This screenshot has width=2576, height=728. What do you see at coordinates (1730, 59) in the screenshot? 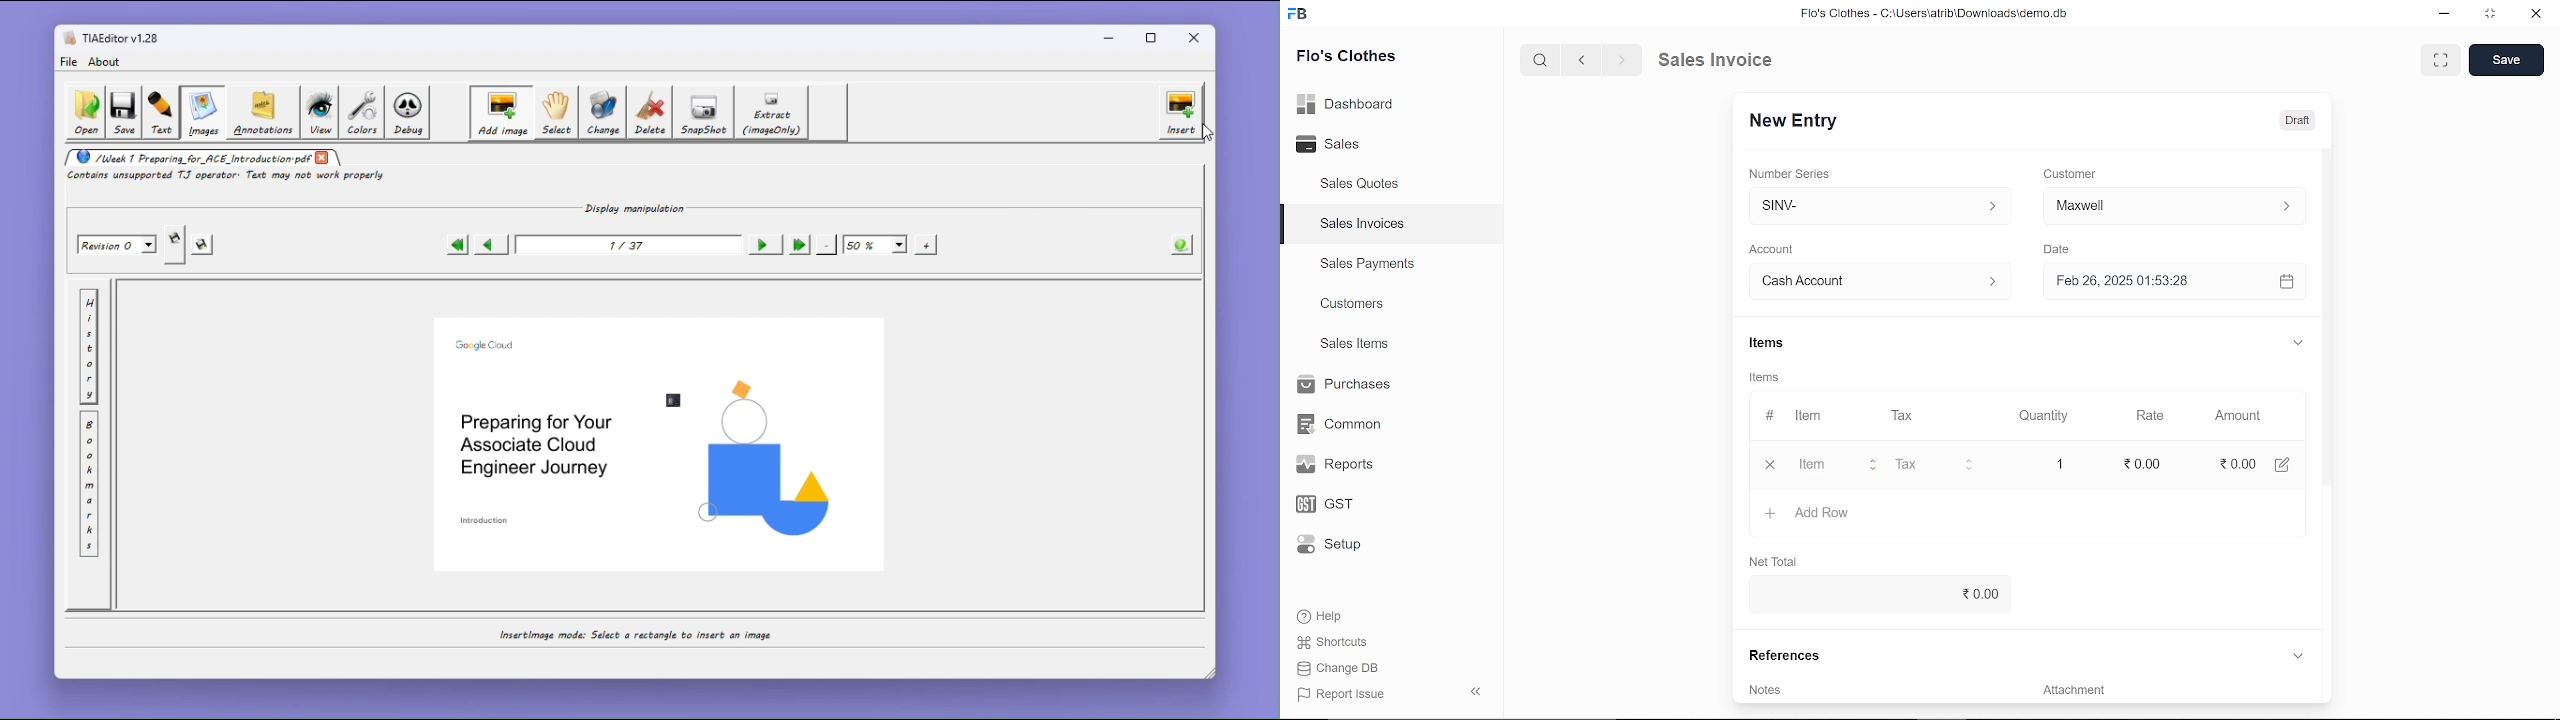
I see `Sales Invoice` at bounding box center [1730, 59].